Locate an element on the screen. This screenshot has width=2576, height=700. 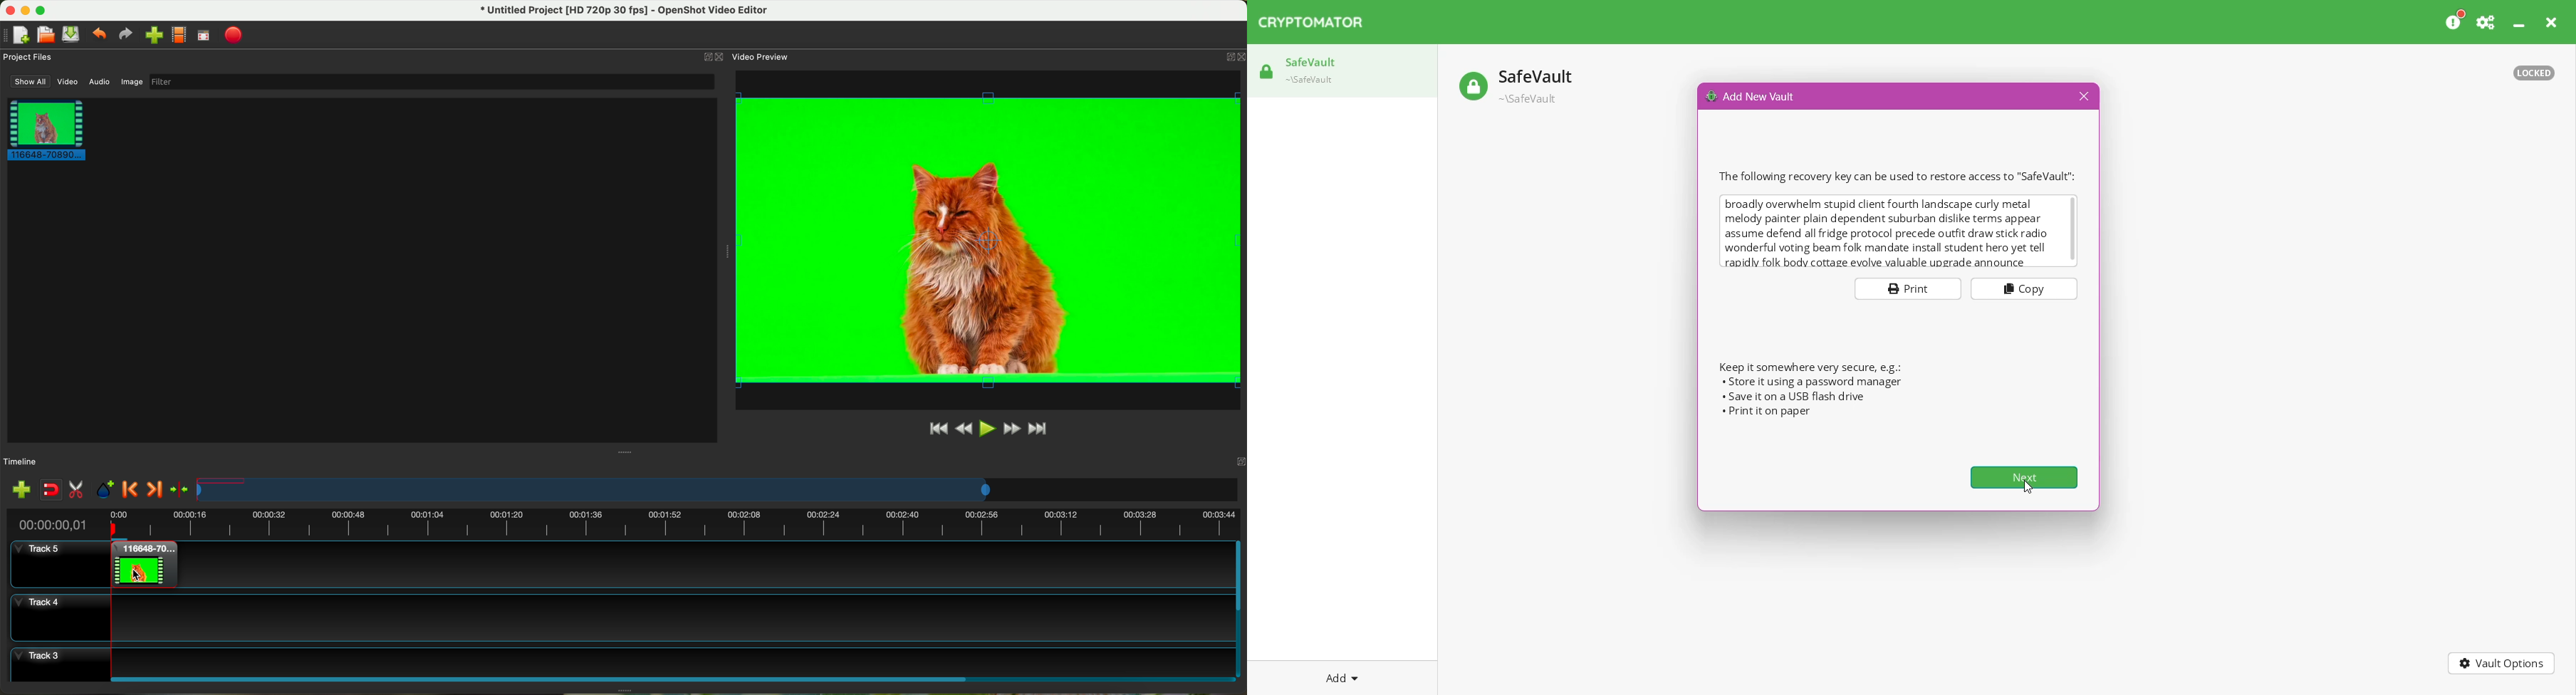
full screen is located at coordinates (203, 35).